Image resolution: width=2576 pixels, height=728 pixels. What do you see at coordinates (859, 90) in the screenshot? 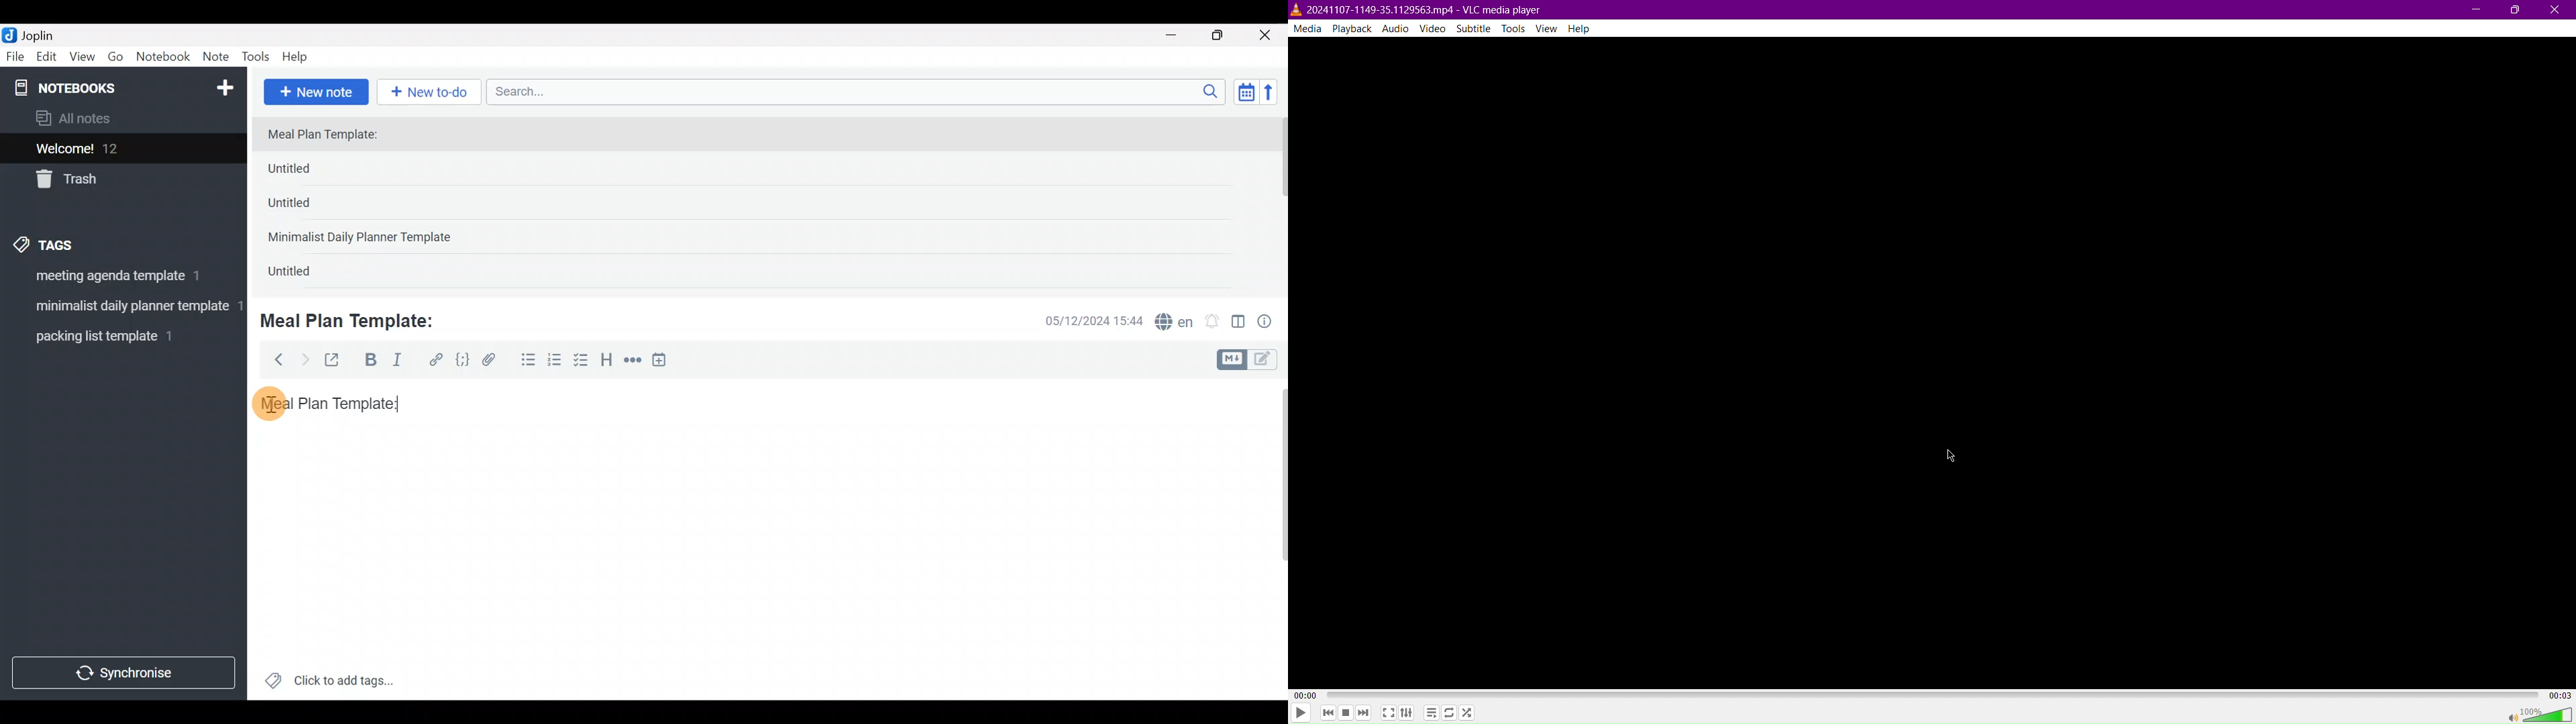
I see `Search bar` at bounding box center [859, 90].